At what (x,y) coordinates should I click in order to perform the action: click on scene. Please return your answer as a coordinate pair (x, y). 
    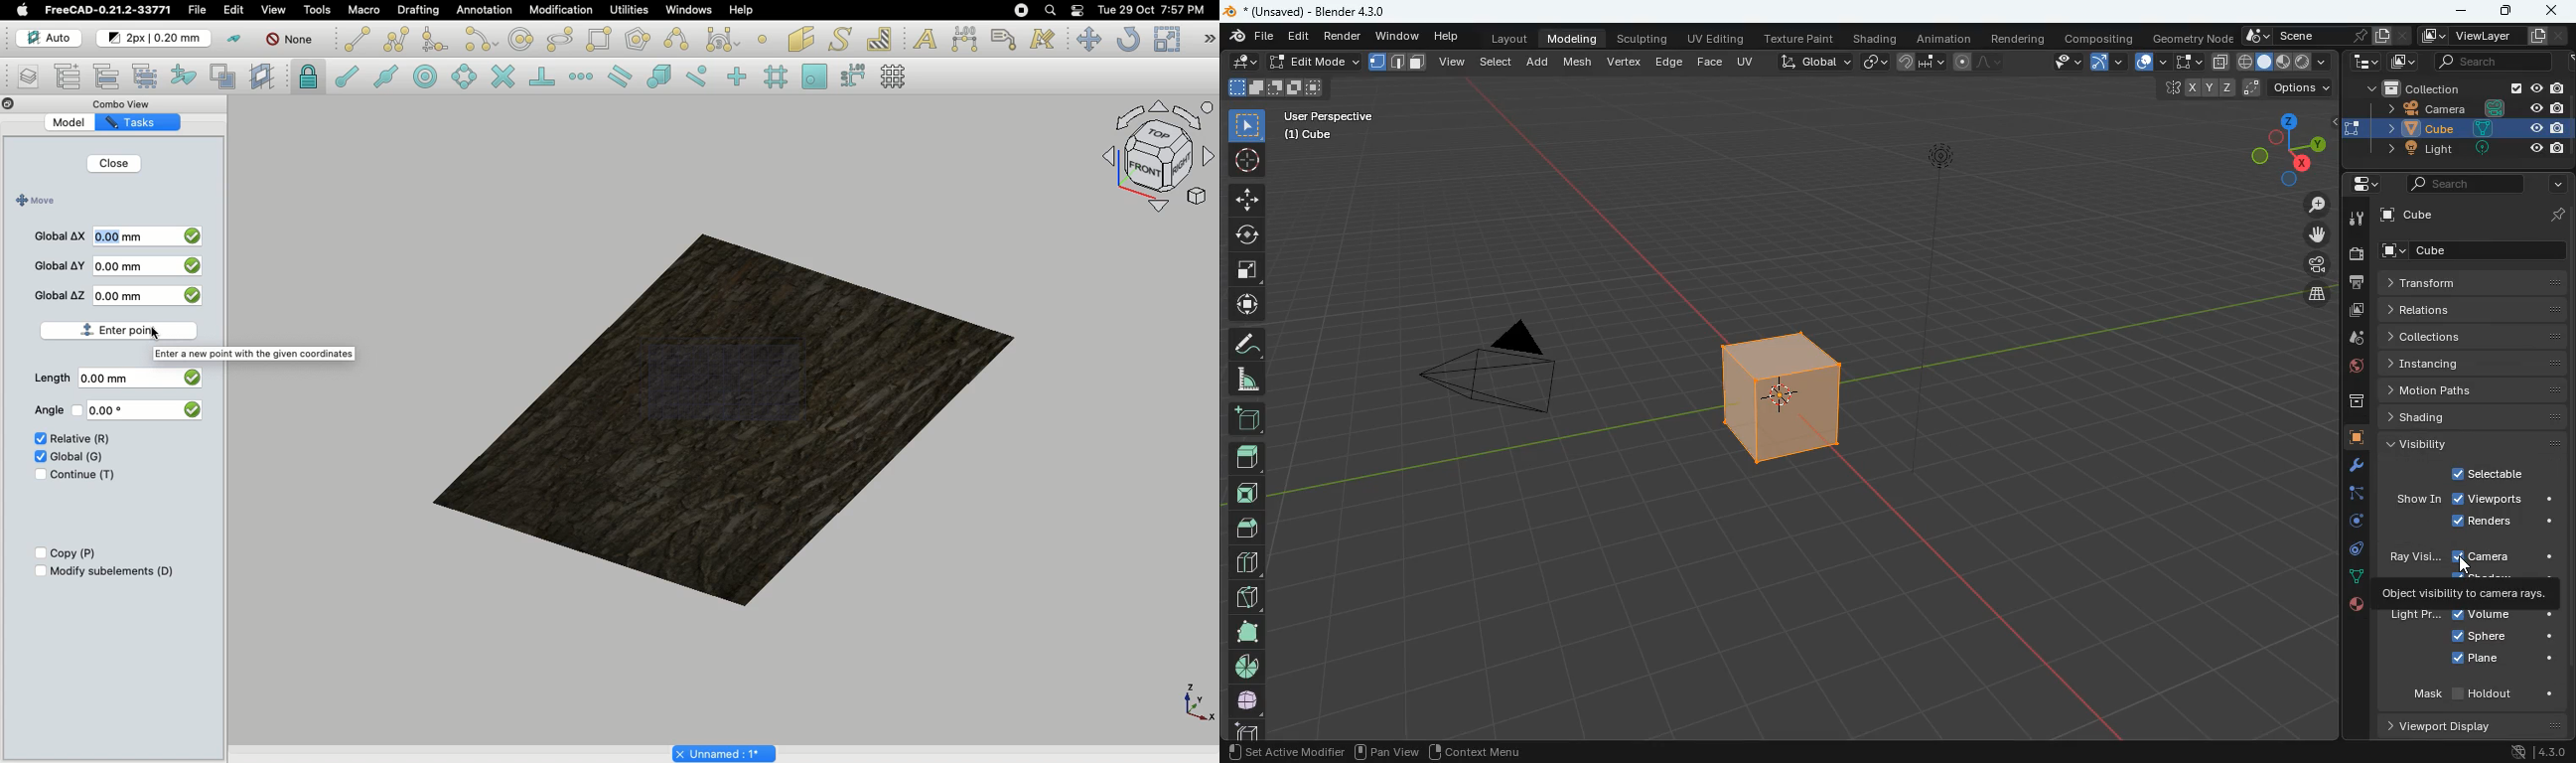
    Looking at the image, I should click on (2322, 35).